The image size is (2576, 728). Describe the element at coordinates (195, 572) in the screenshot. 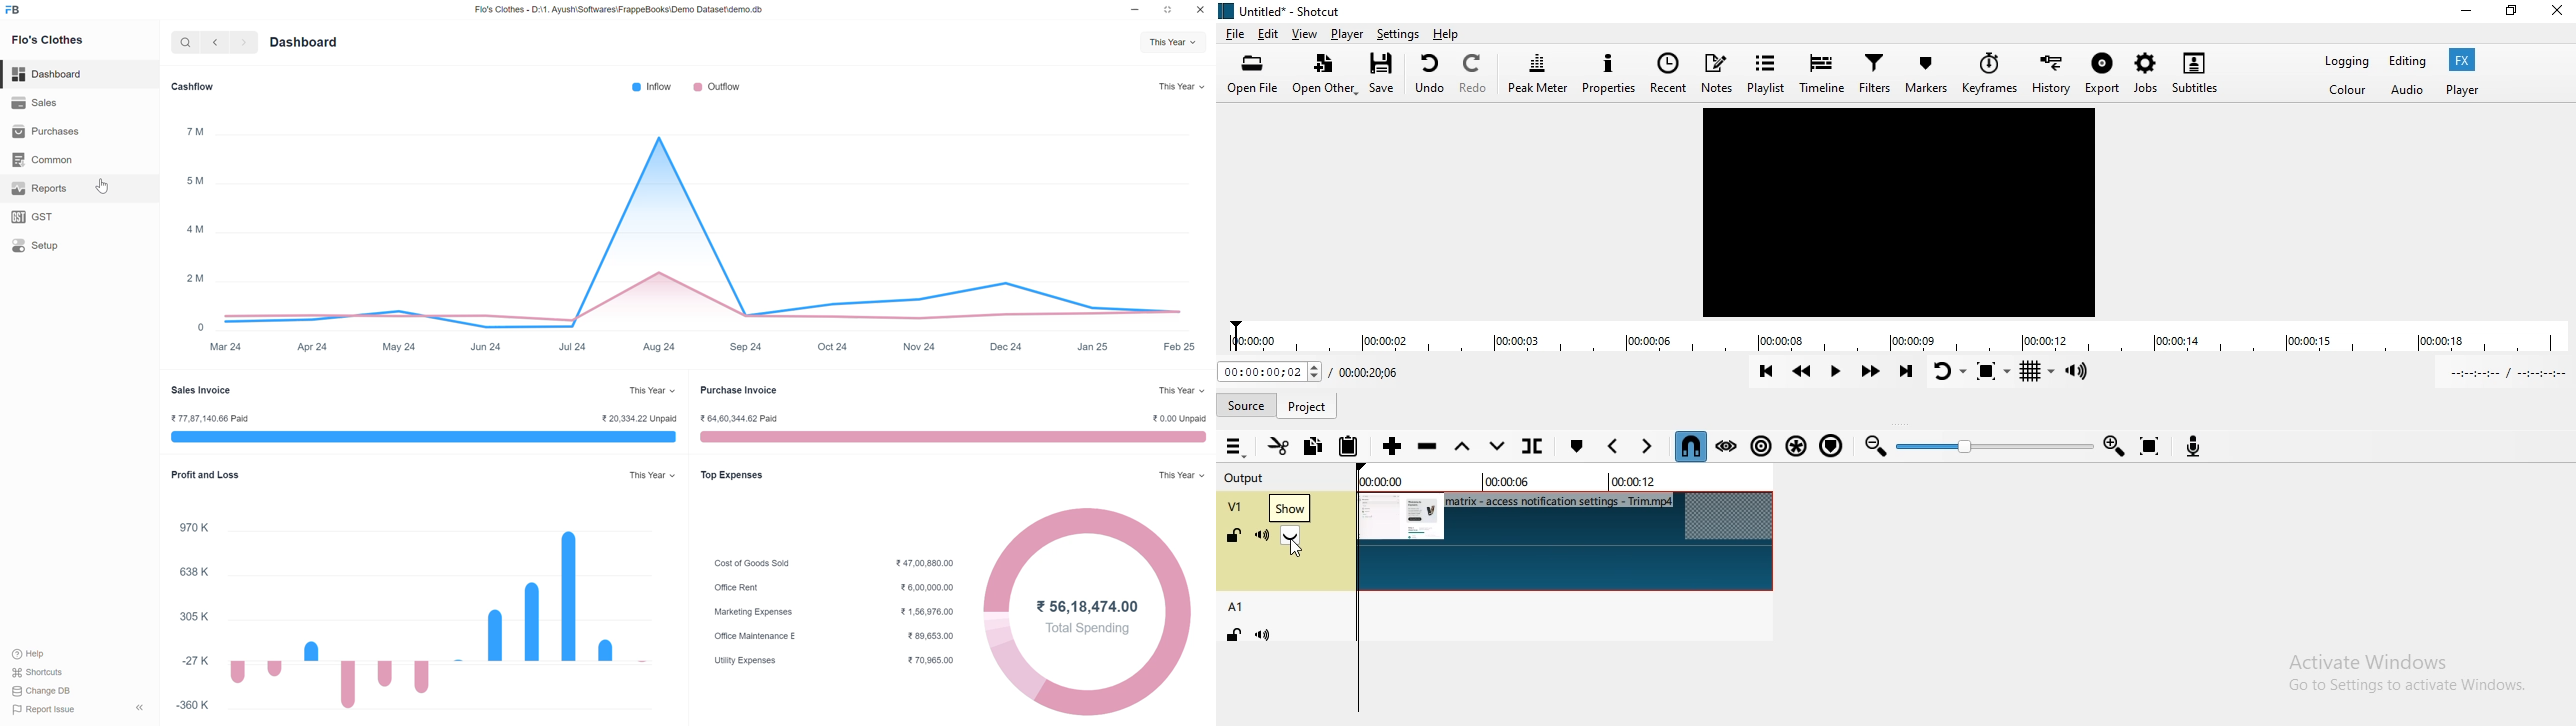

I see `638 k` at that location.